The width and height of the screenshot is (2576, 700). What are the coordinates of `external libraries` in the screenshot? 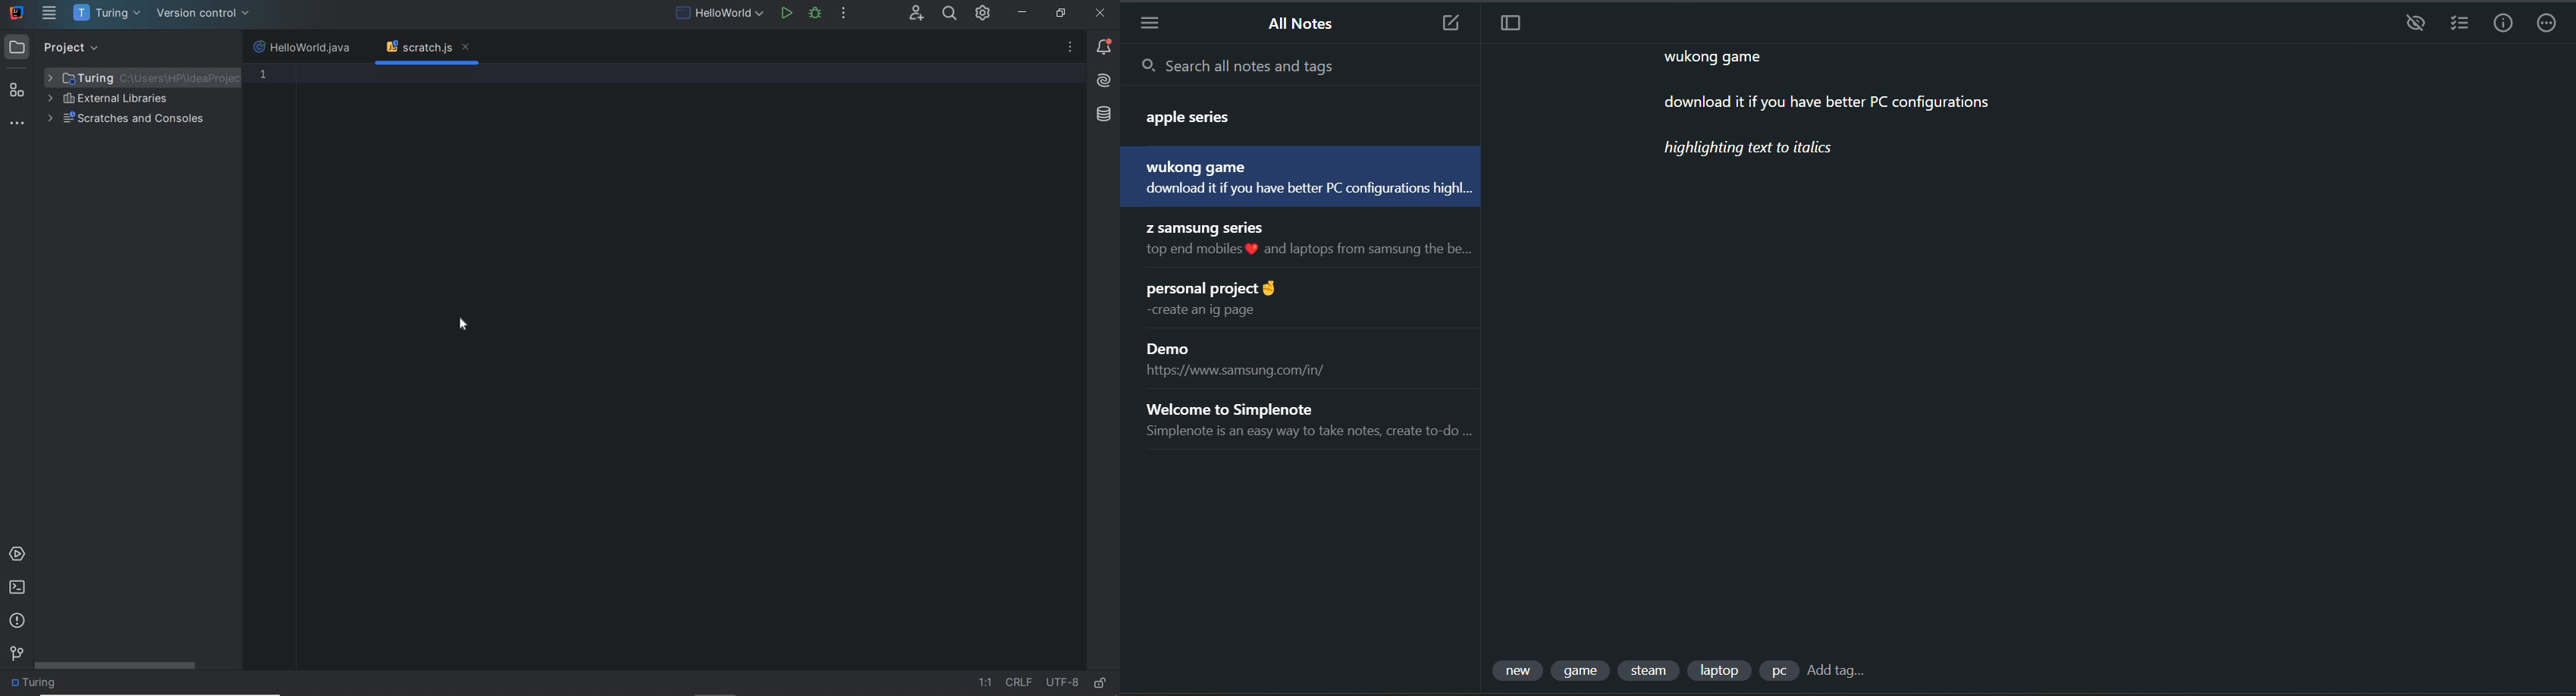 It's located at (112, 99).